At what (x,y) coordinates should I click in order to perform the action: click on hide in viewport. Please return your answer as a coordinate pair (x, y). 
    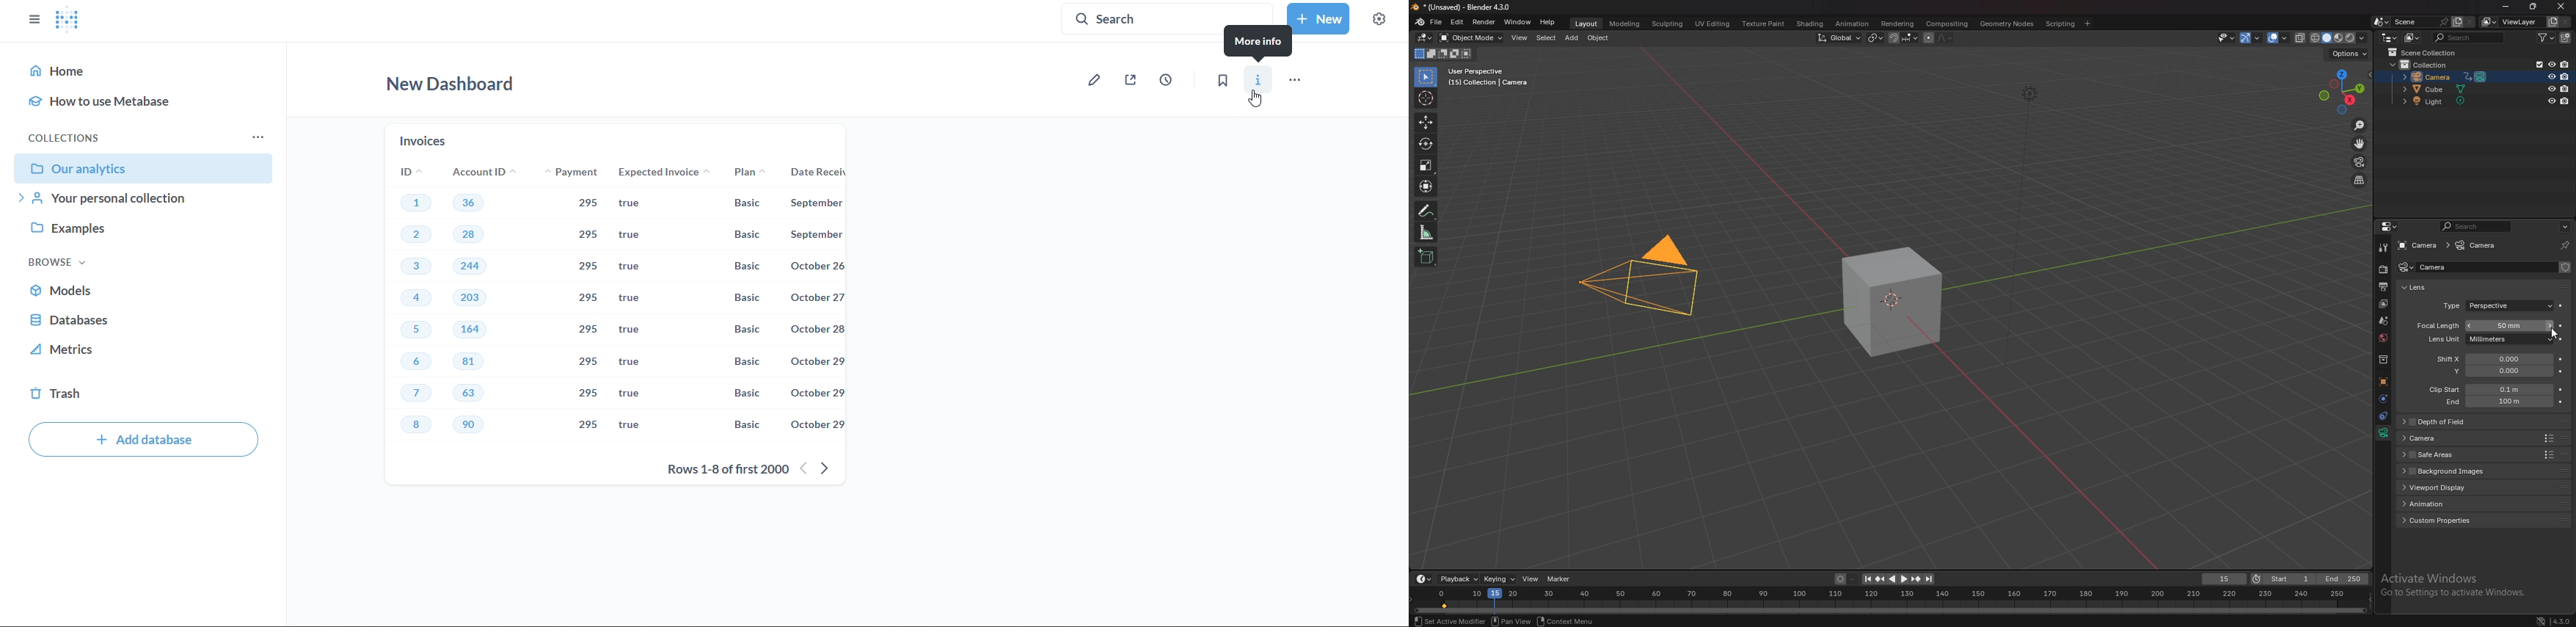
    Looking at the image, I should click on (2552, 88).